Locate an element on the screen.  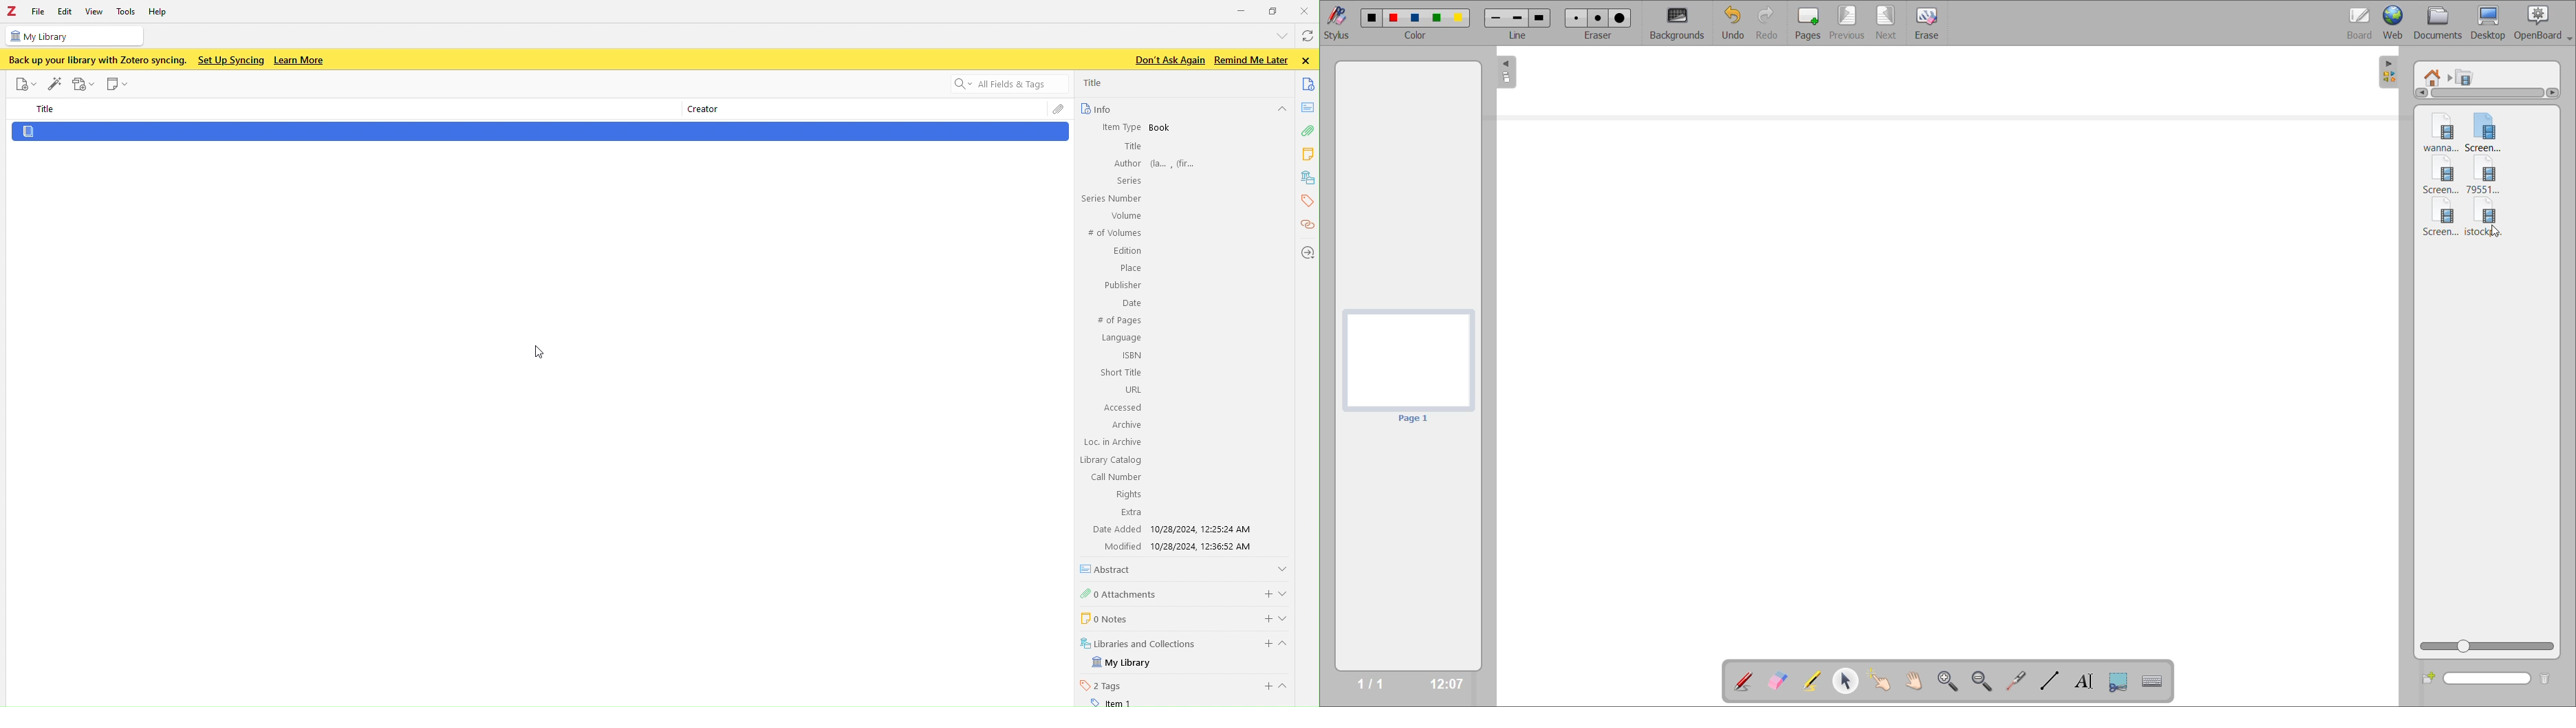
extra is located at coordinates (1131, 513).